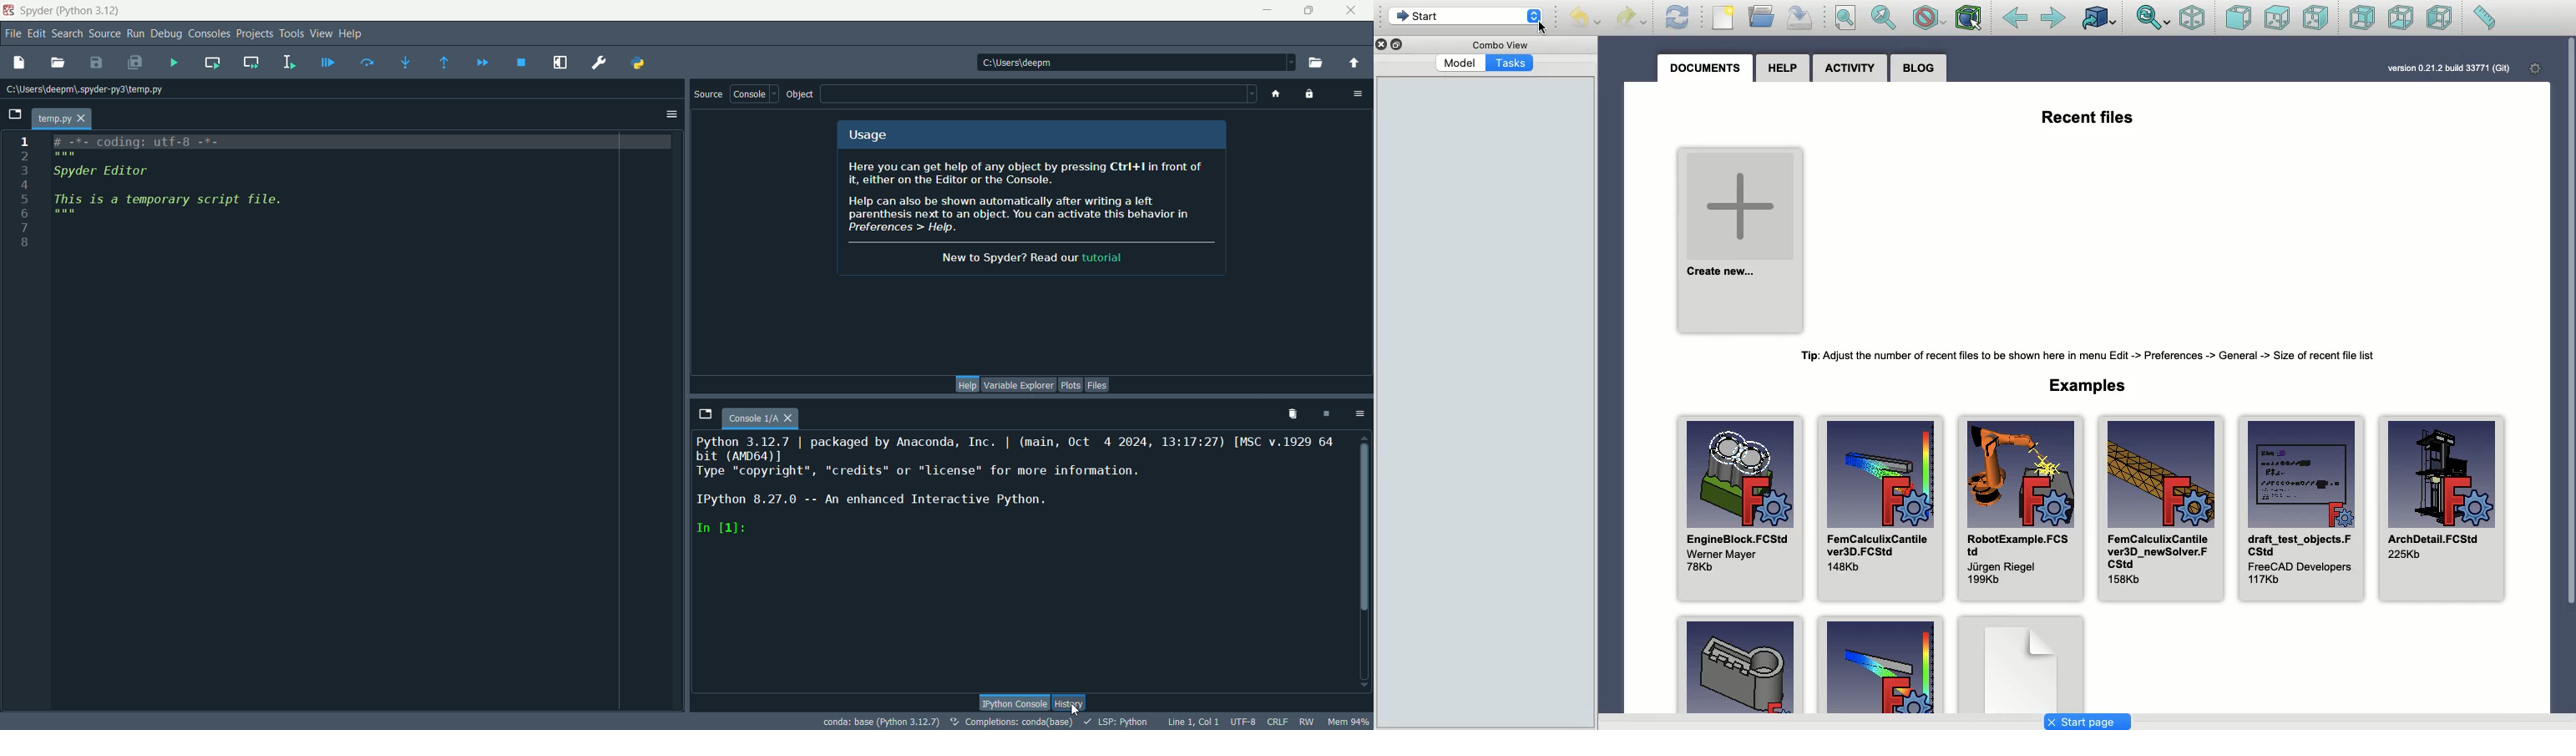 Image resolution: width=2576 pixels, height=756 pixels. What do you see at coordinates (1008, 722) in the screenshot?
I see `completions:conda` at bounding box center [1008, 722].